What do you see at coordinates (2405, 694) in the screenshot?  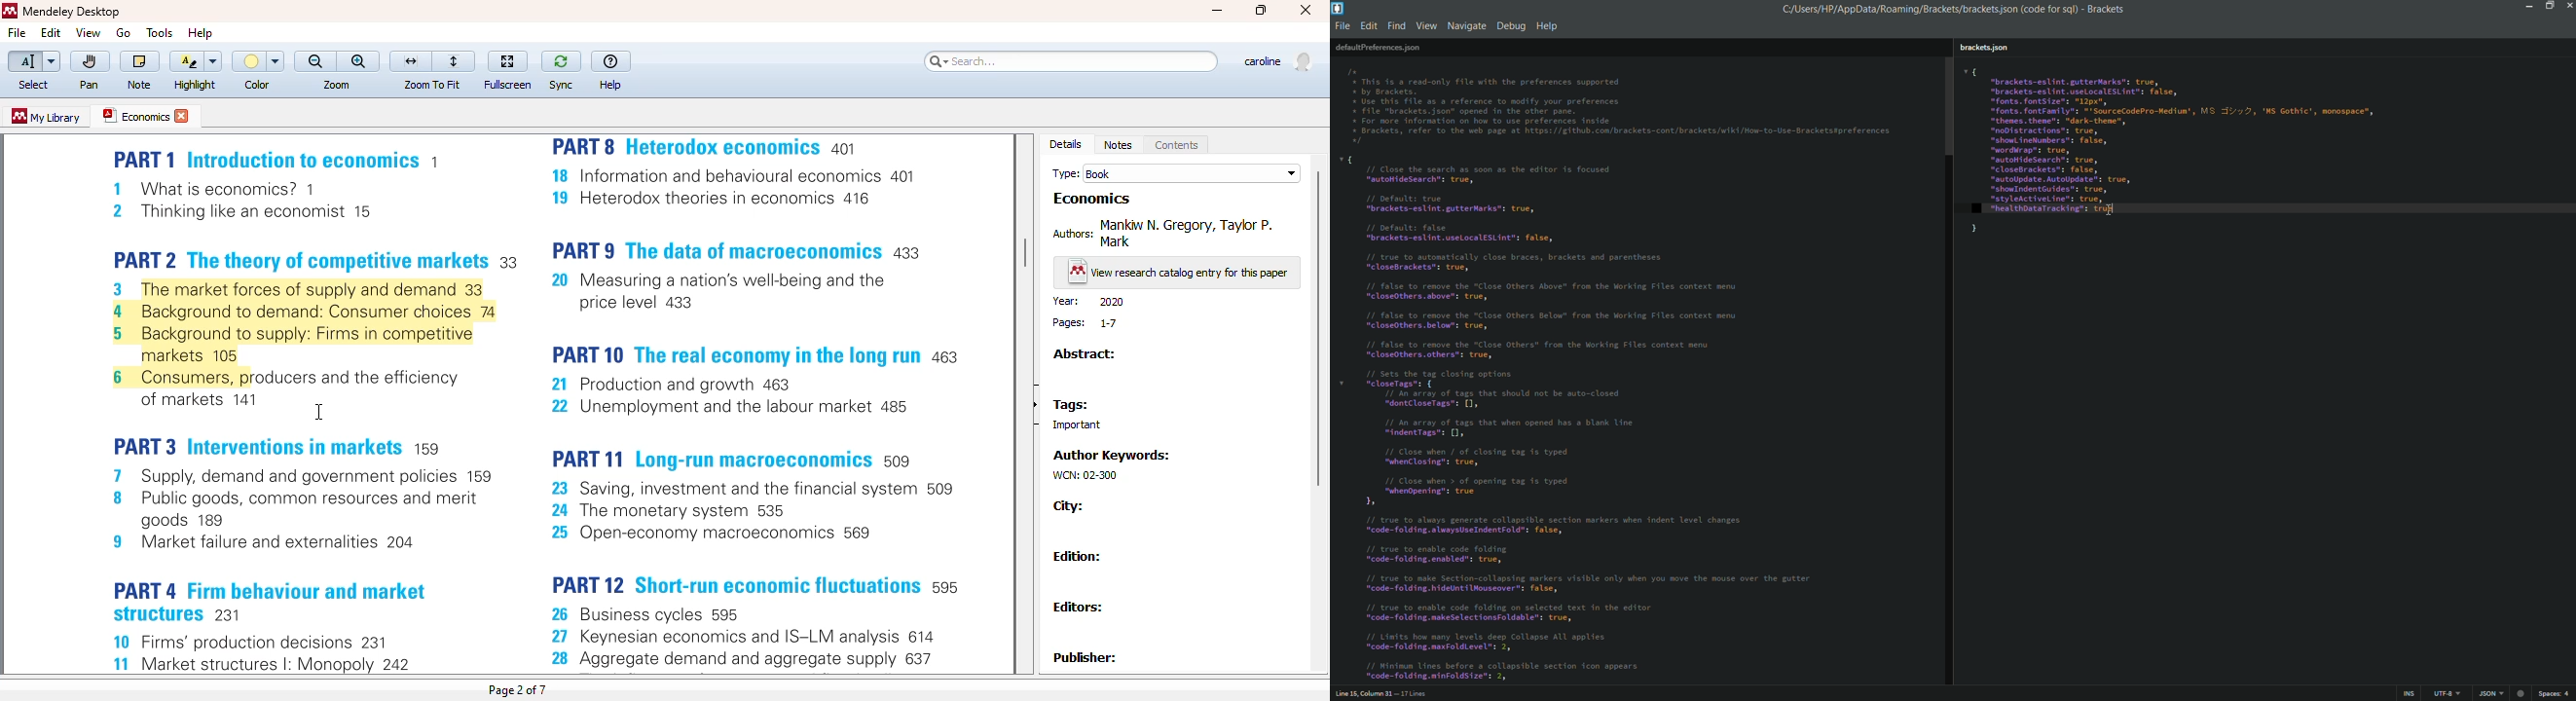 I see `INS` at bounding box center [2405, 694].